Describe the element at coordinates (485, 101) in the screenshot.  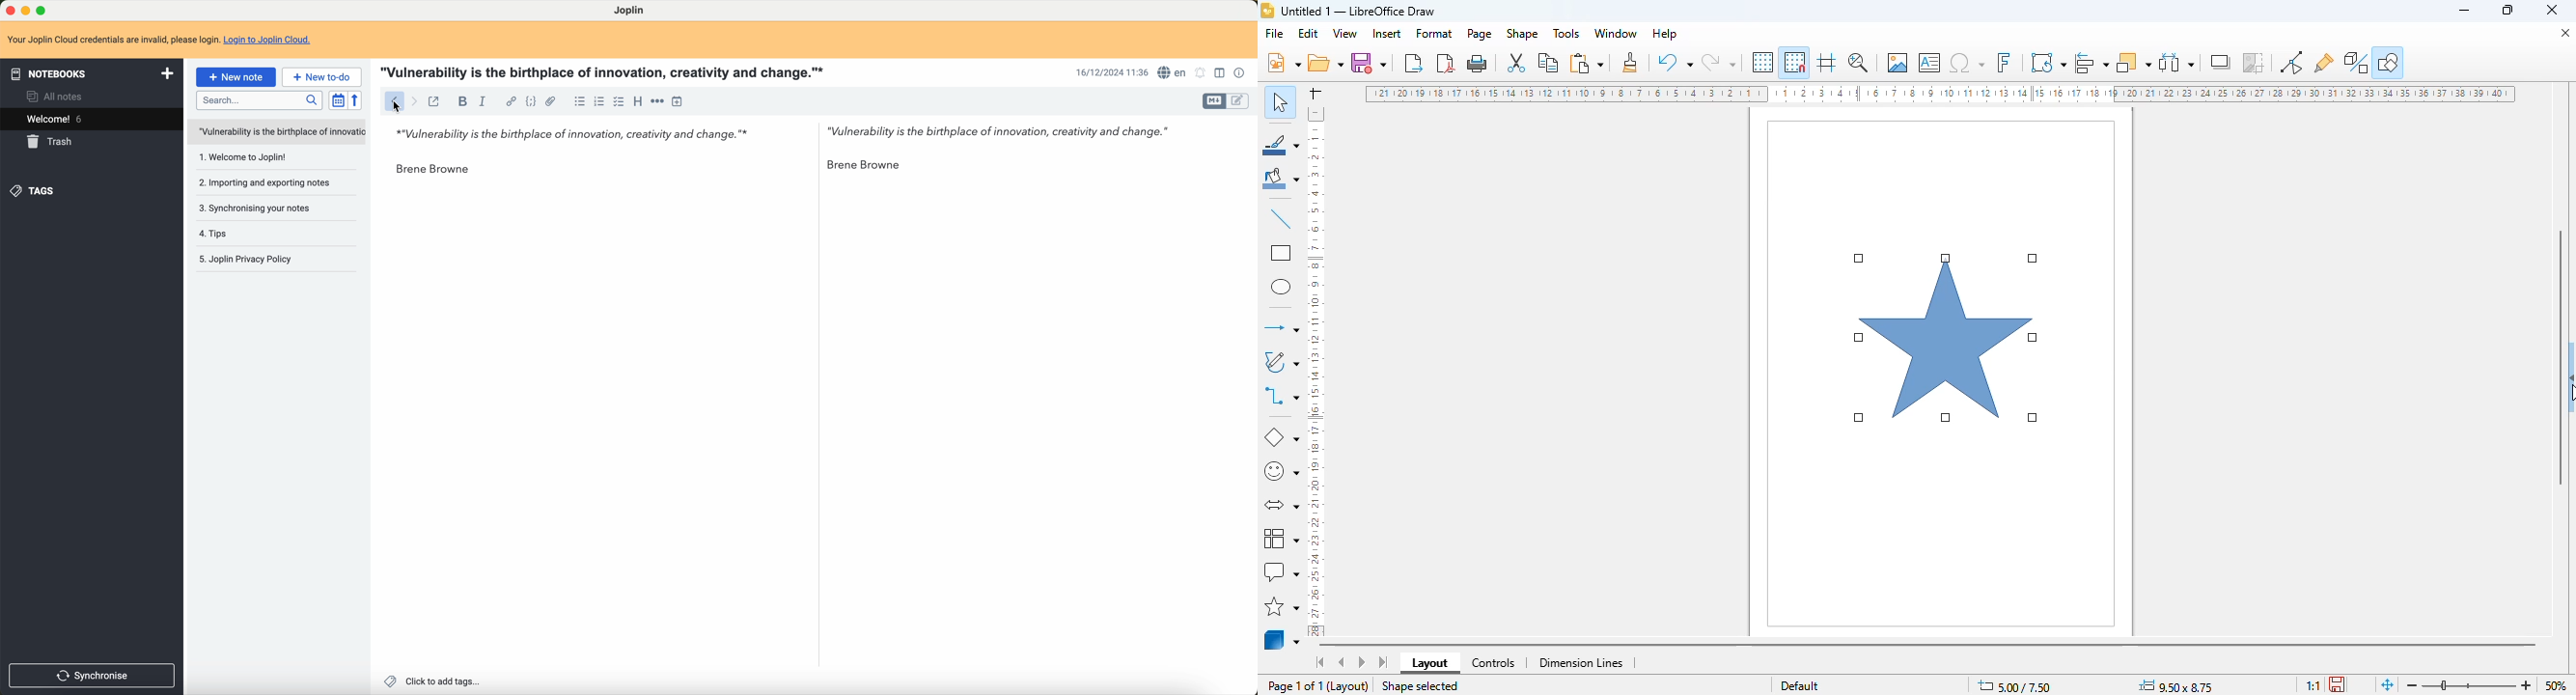
I see `italic` at that location.